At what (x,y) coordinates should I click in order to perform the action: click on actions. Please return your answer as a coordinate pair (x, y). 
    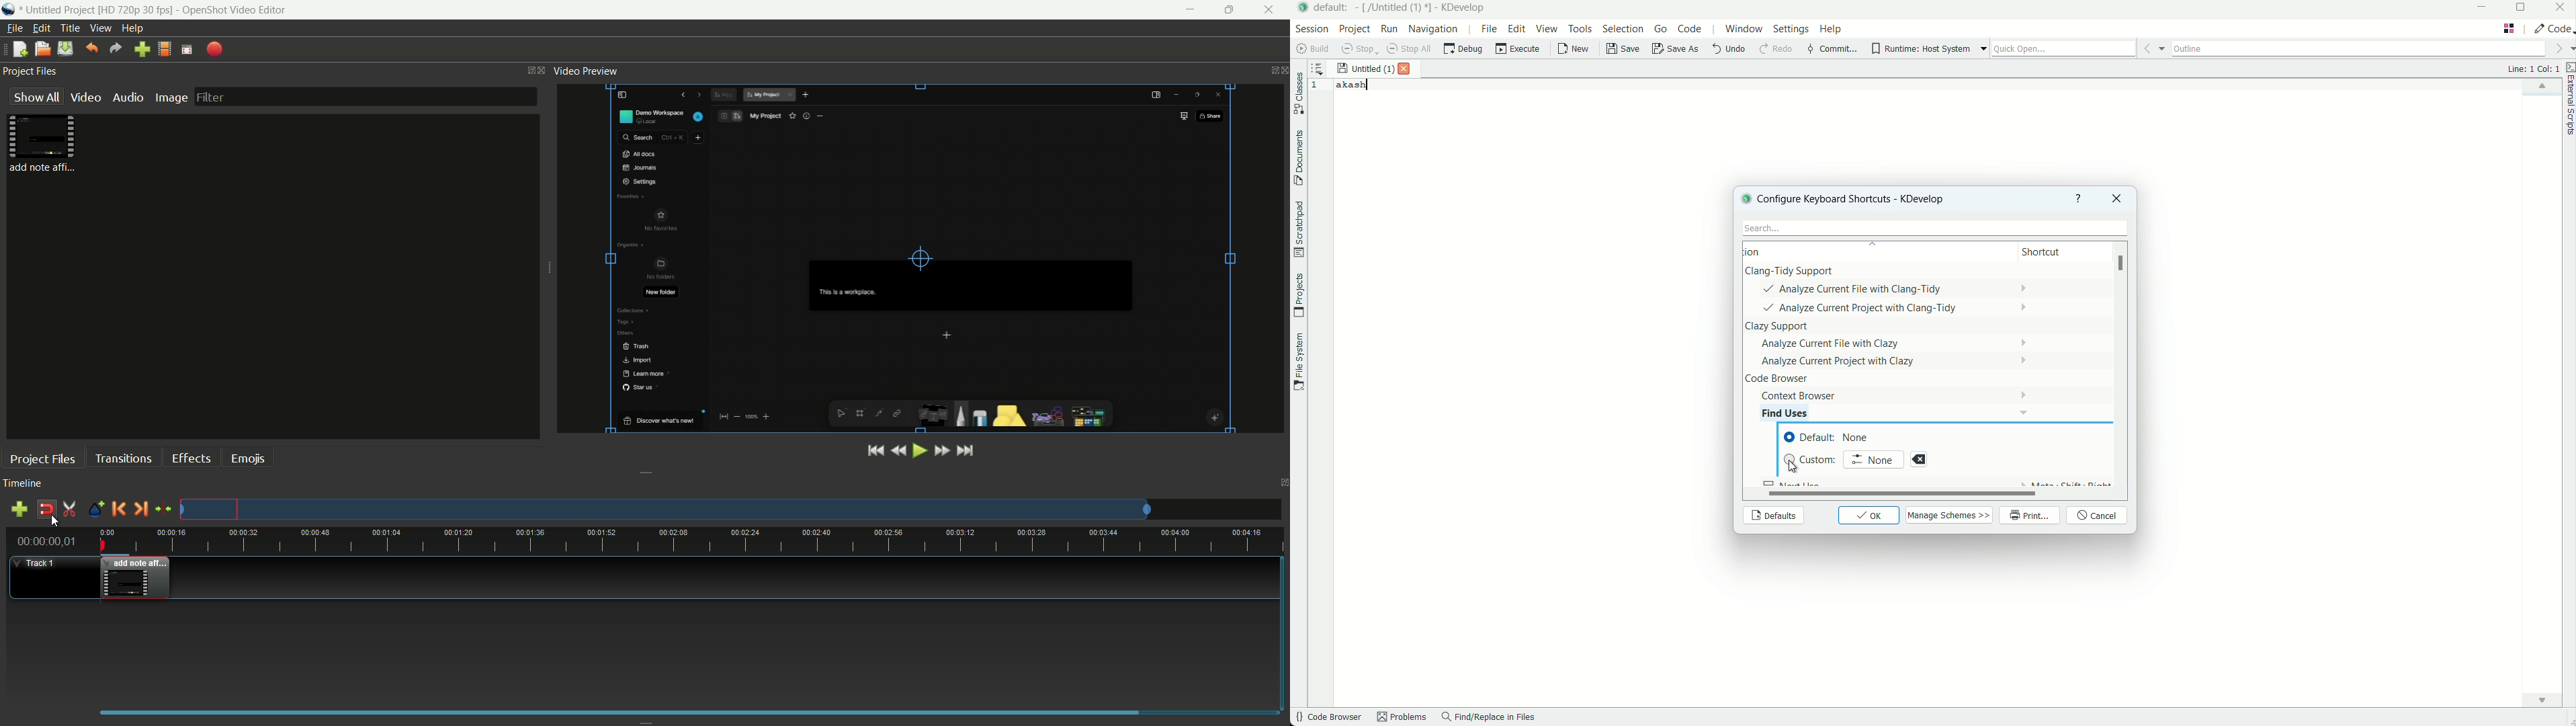
    Looking at the image, I should click on (1881, 334).